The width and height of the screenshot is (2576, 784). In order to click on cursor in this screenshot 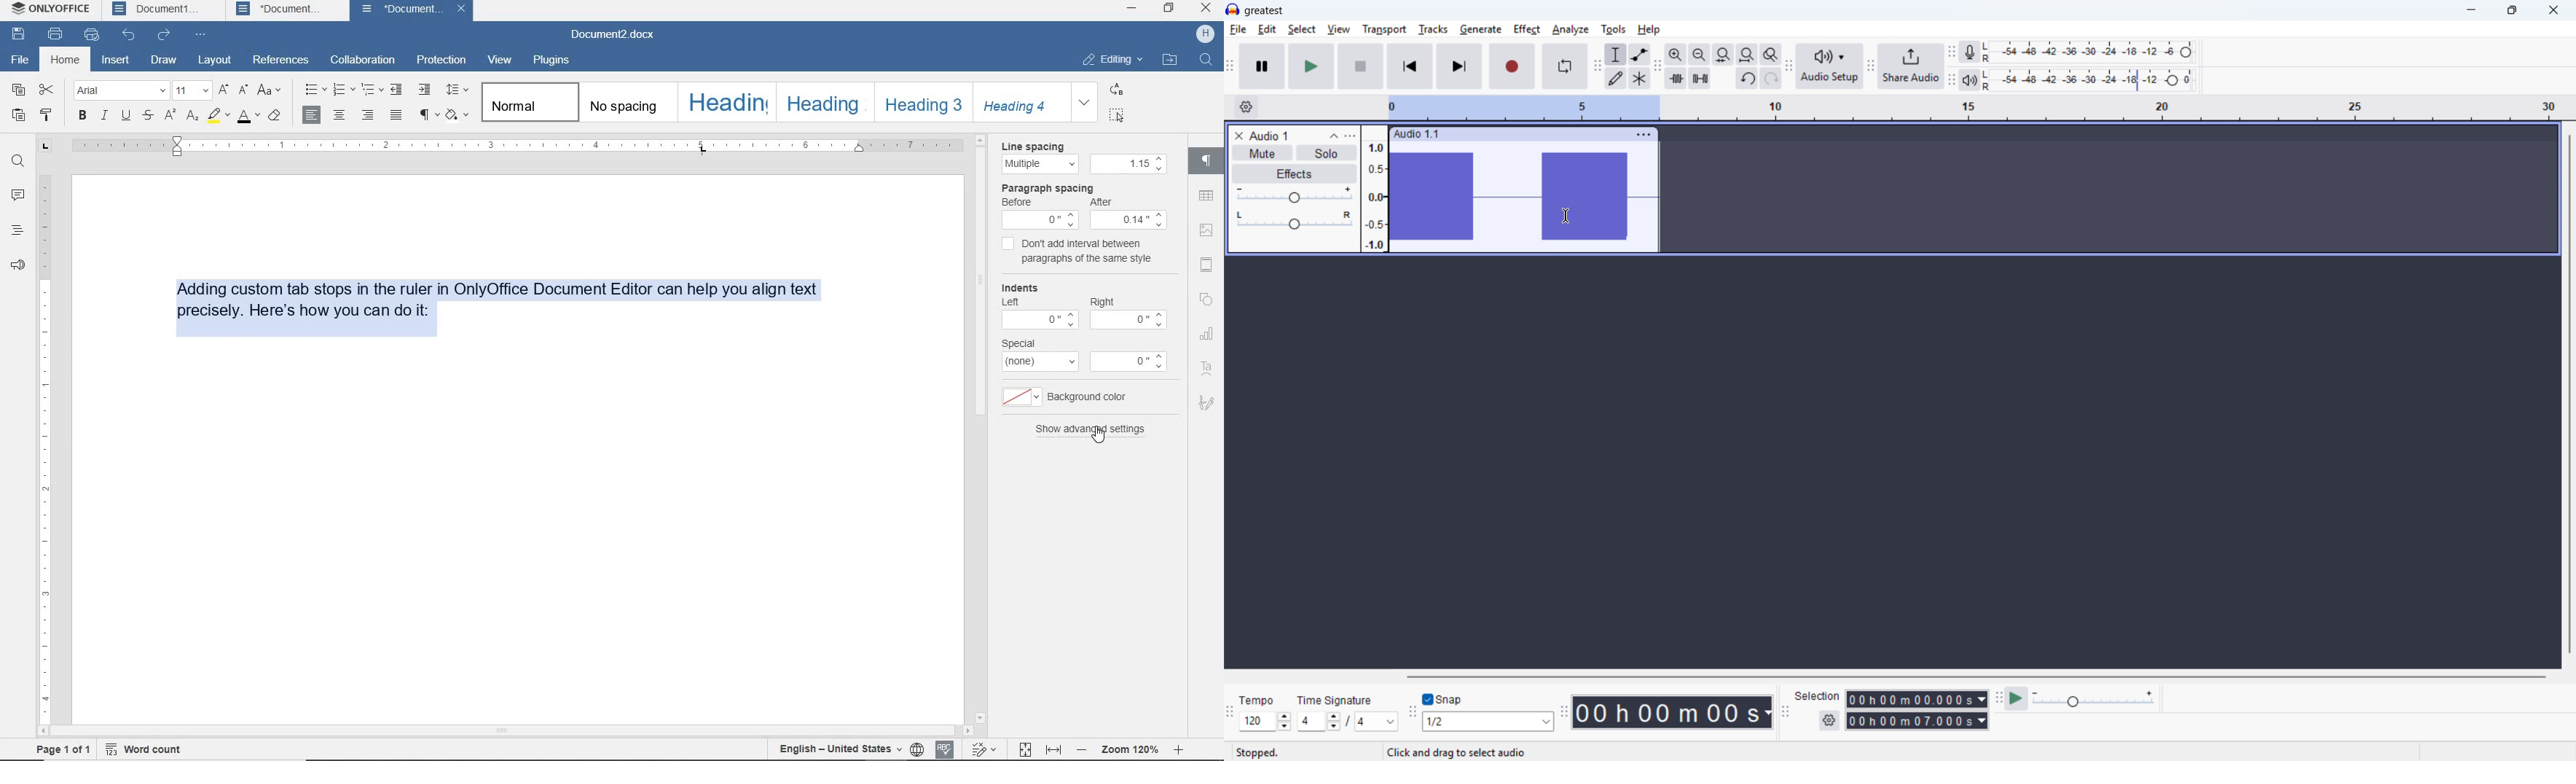, I will do `click(1102, 439)`.